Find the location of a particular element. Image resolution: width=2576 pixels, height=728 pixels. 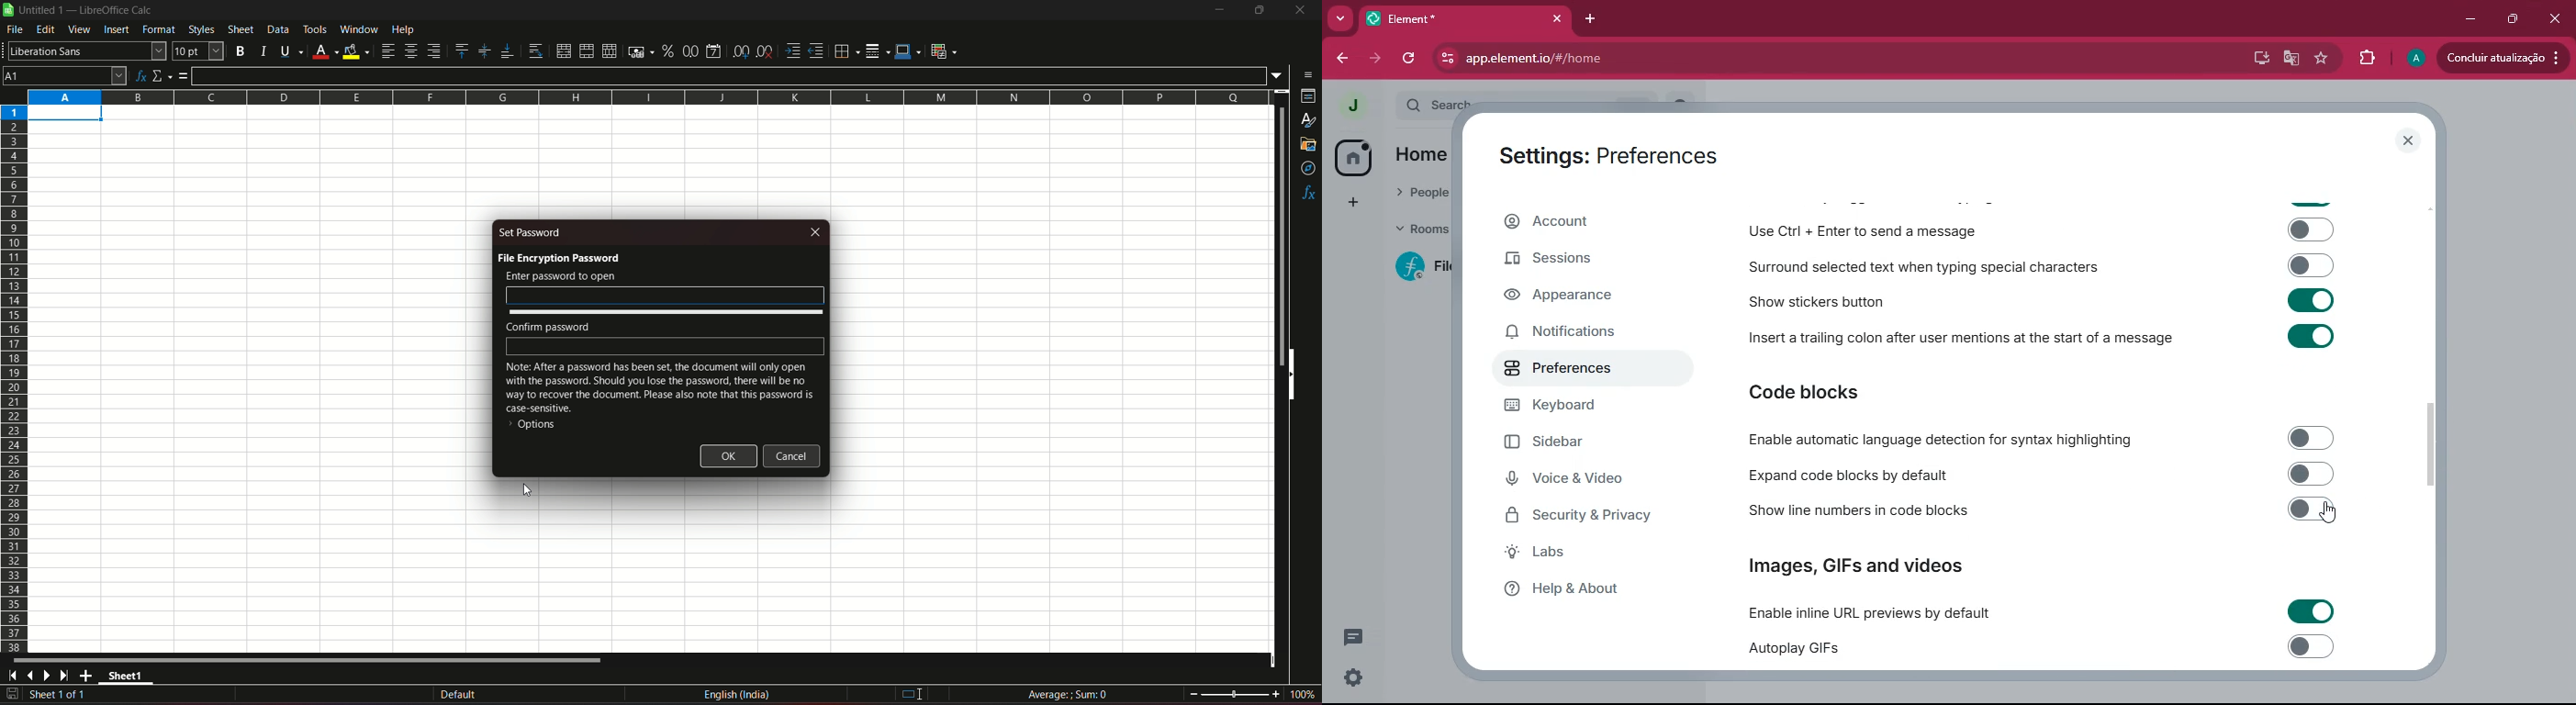

sidebar is located at coordinates (1577, 442).